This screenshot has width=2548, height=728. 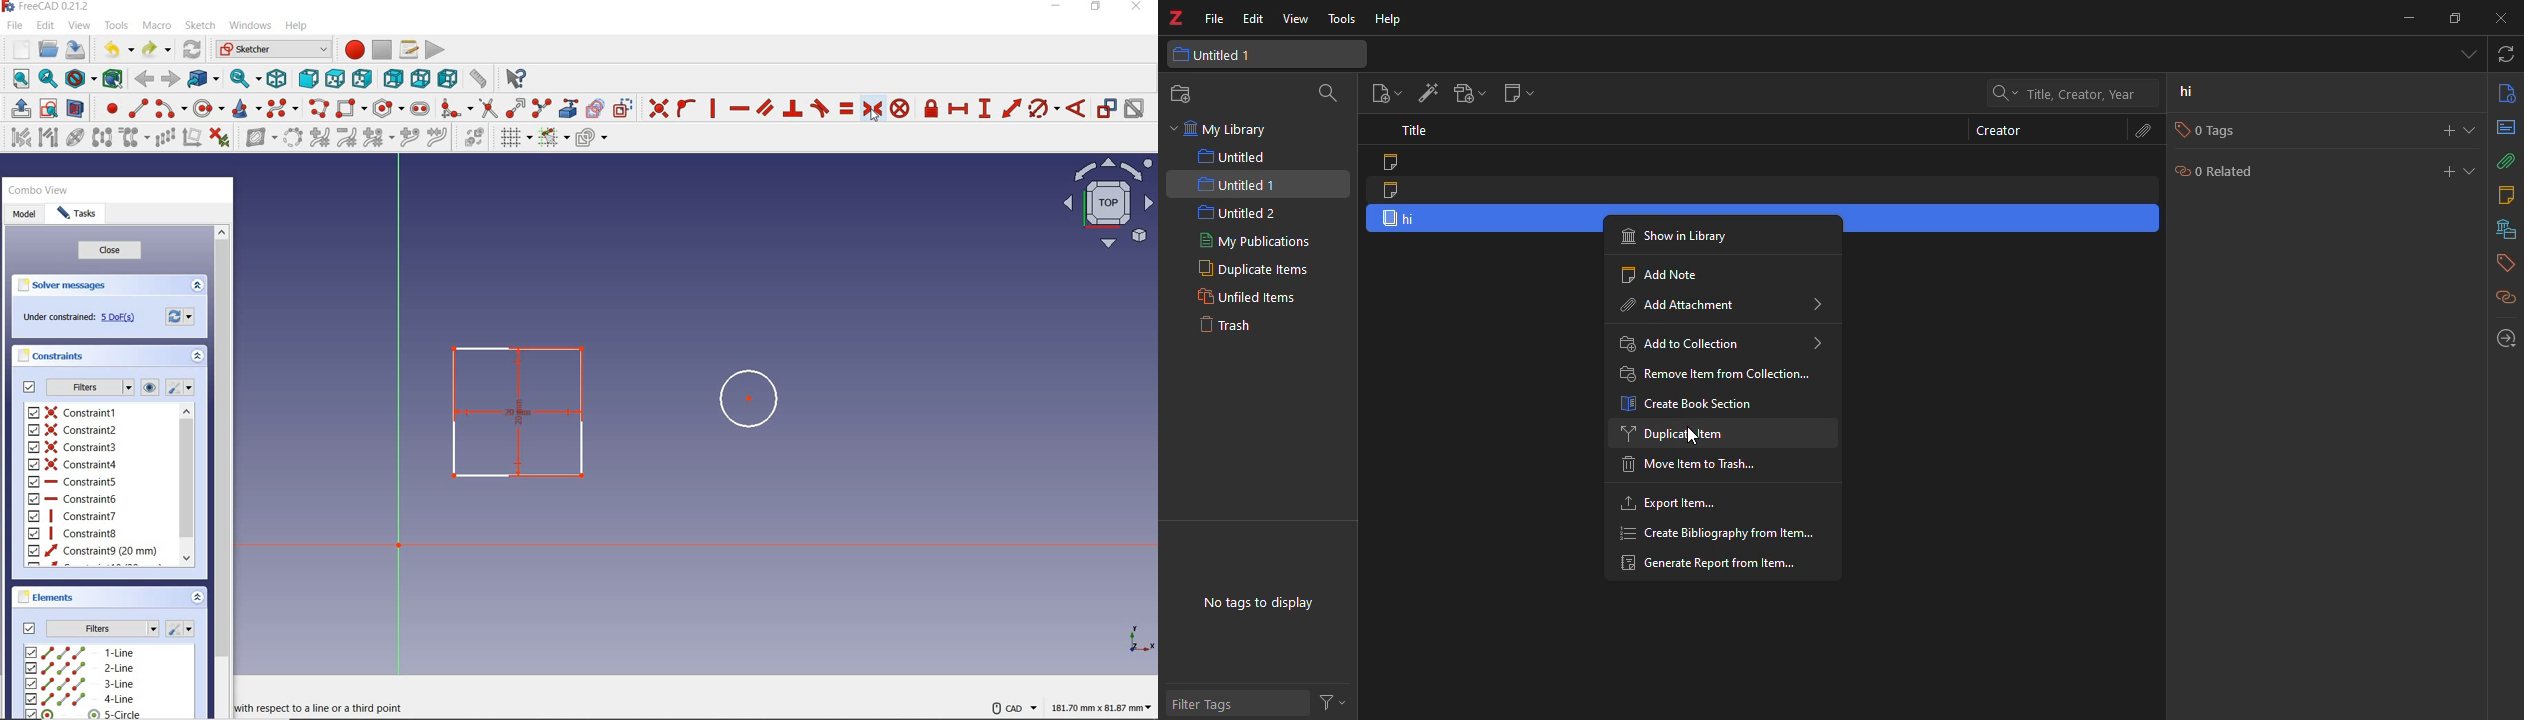 What do you see at coordinates (14, 26) in the screenshot?
I see `file` at bounding box center [14, 26].